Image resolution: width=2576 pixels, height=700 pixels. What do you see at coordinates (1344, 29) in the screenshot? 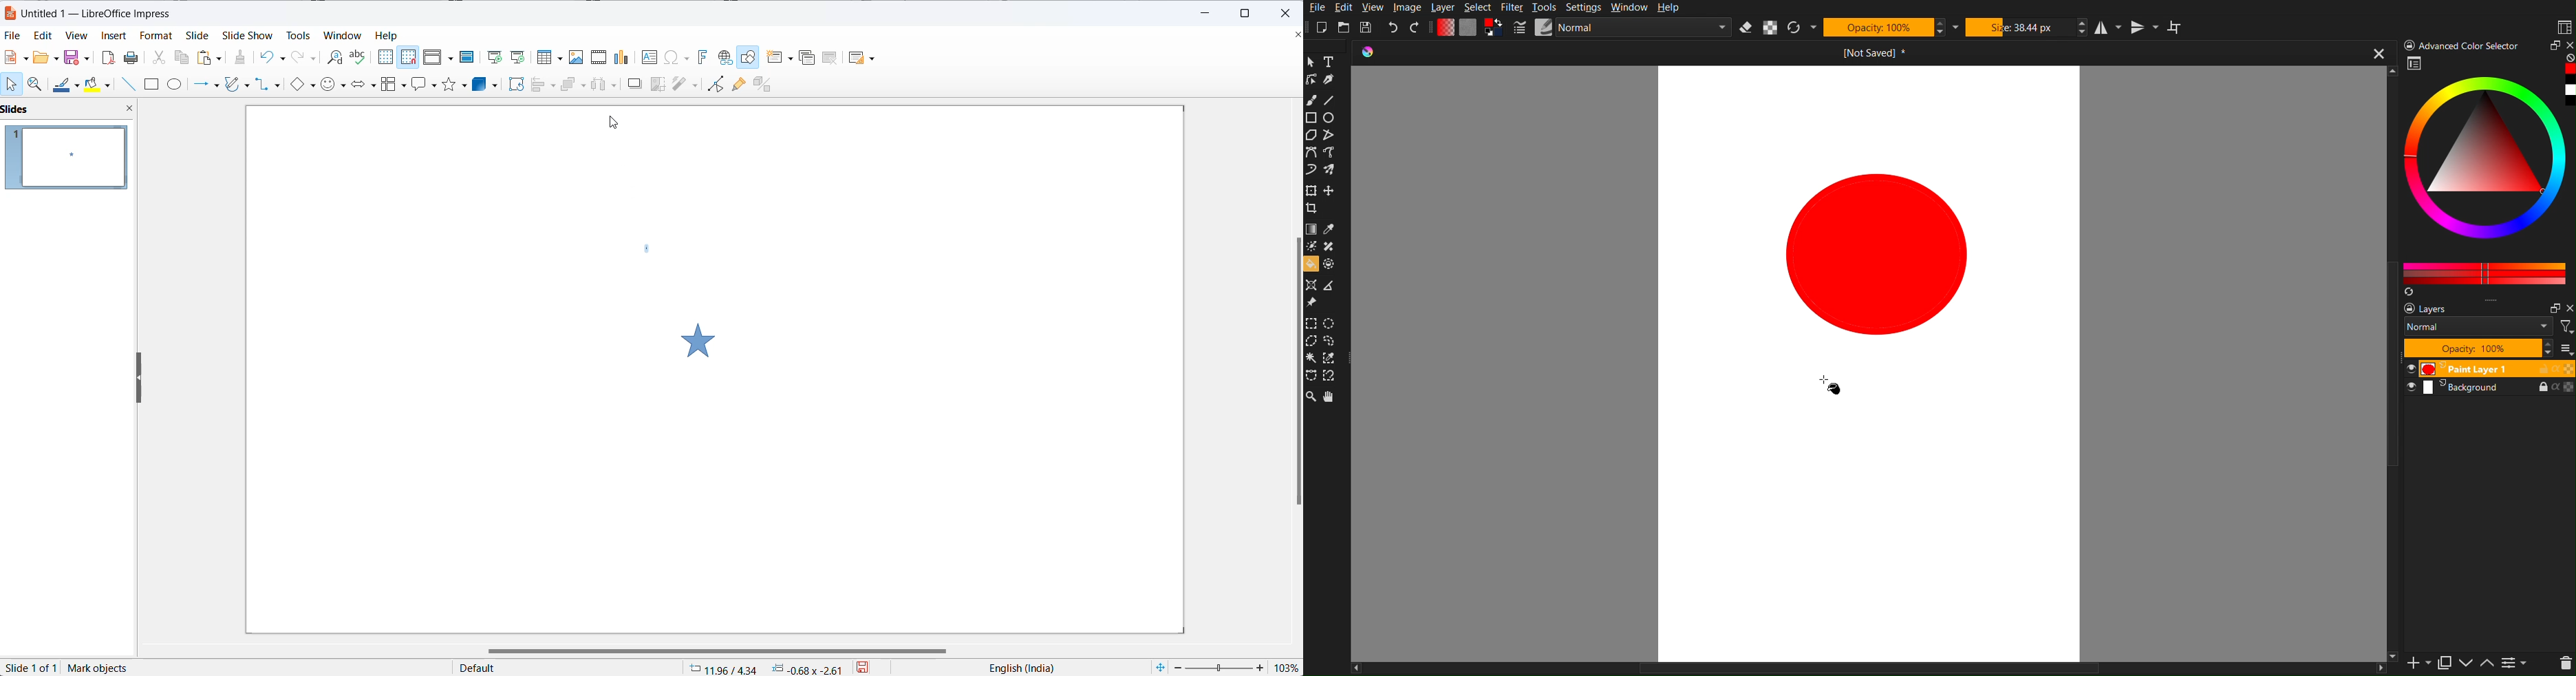
I see `Open` at bounding box center [1344, 29].